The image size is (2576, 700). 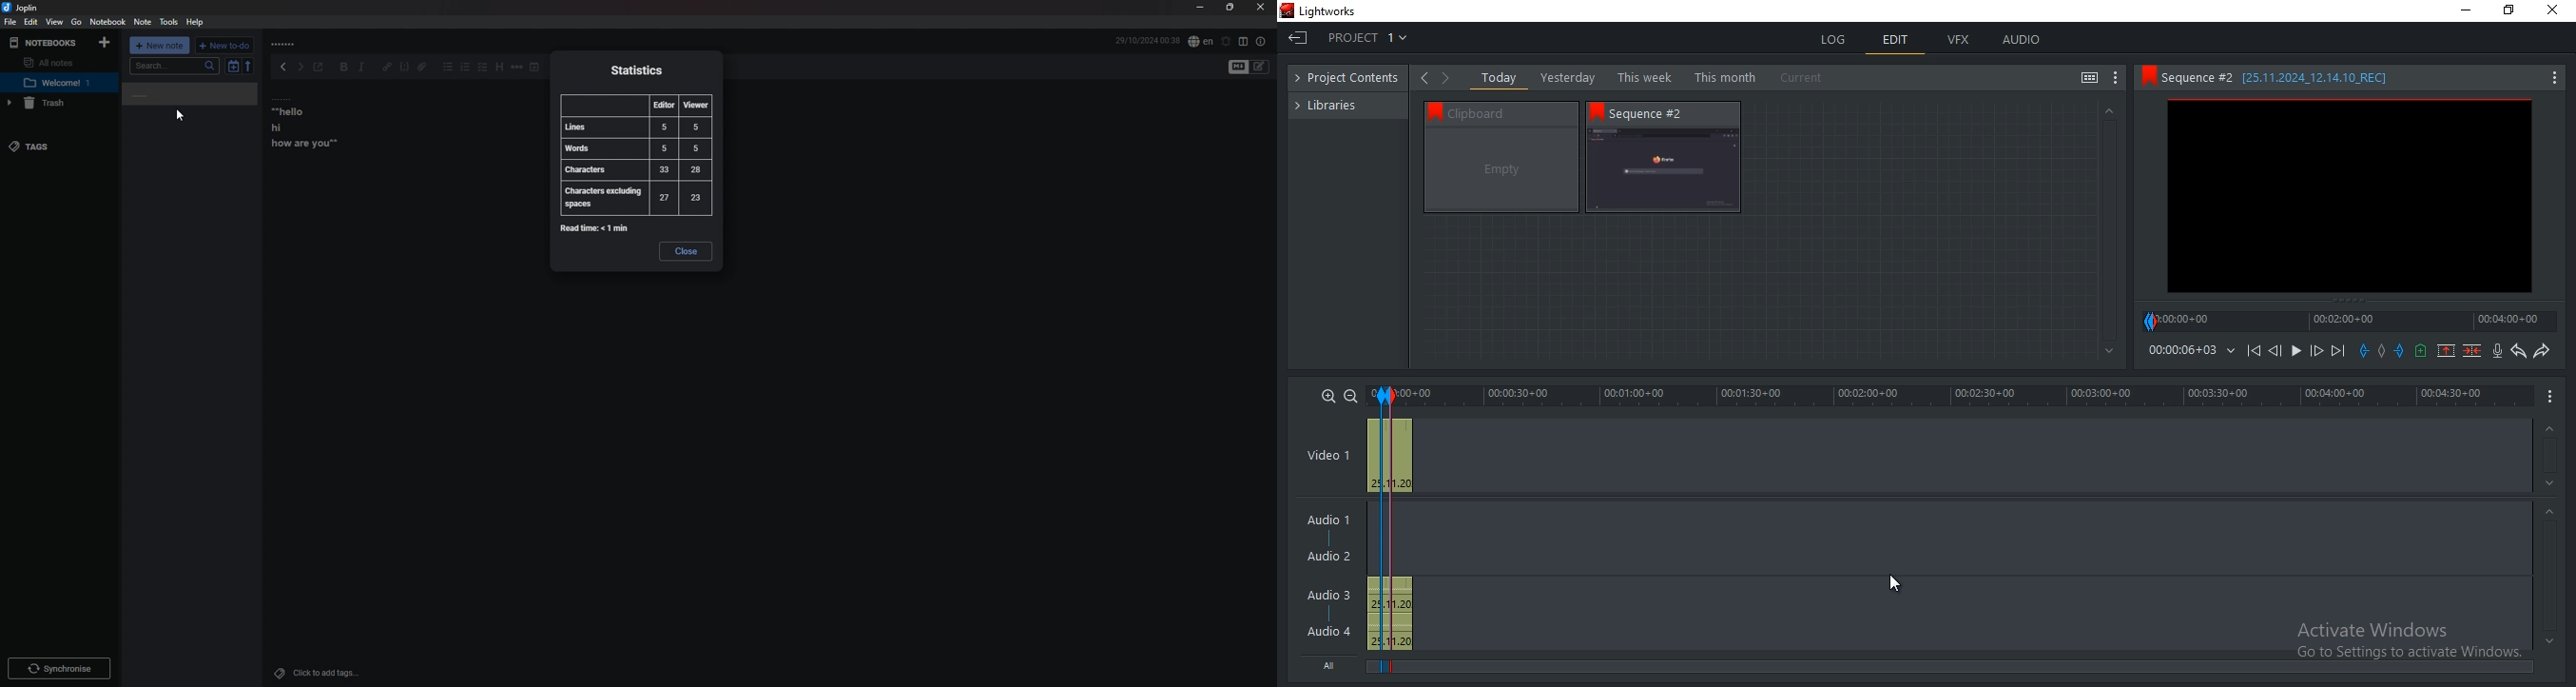 What do you see at coordinates (32, 21) in the screenshot?
I see `Edit` at bounding box center [32, 21].